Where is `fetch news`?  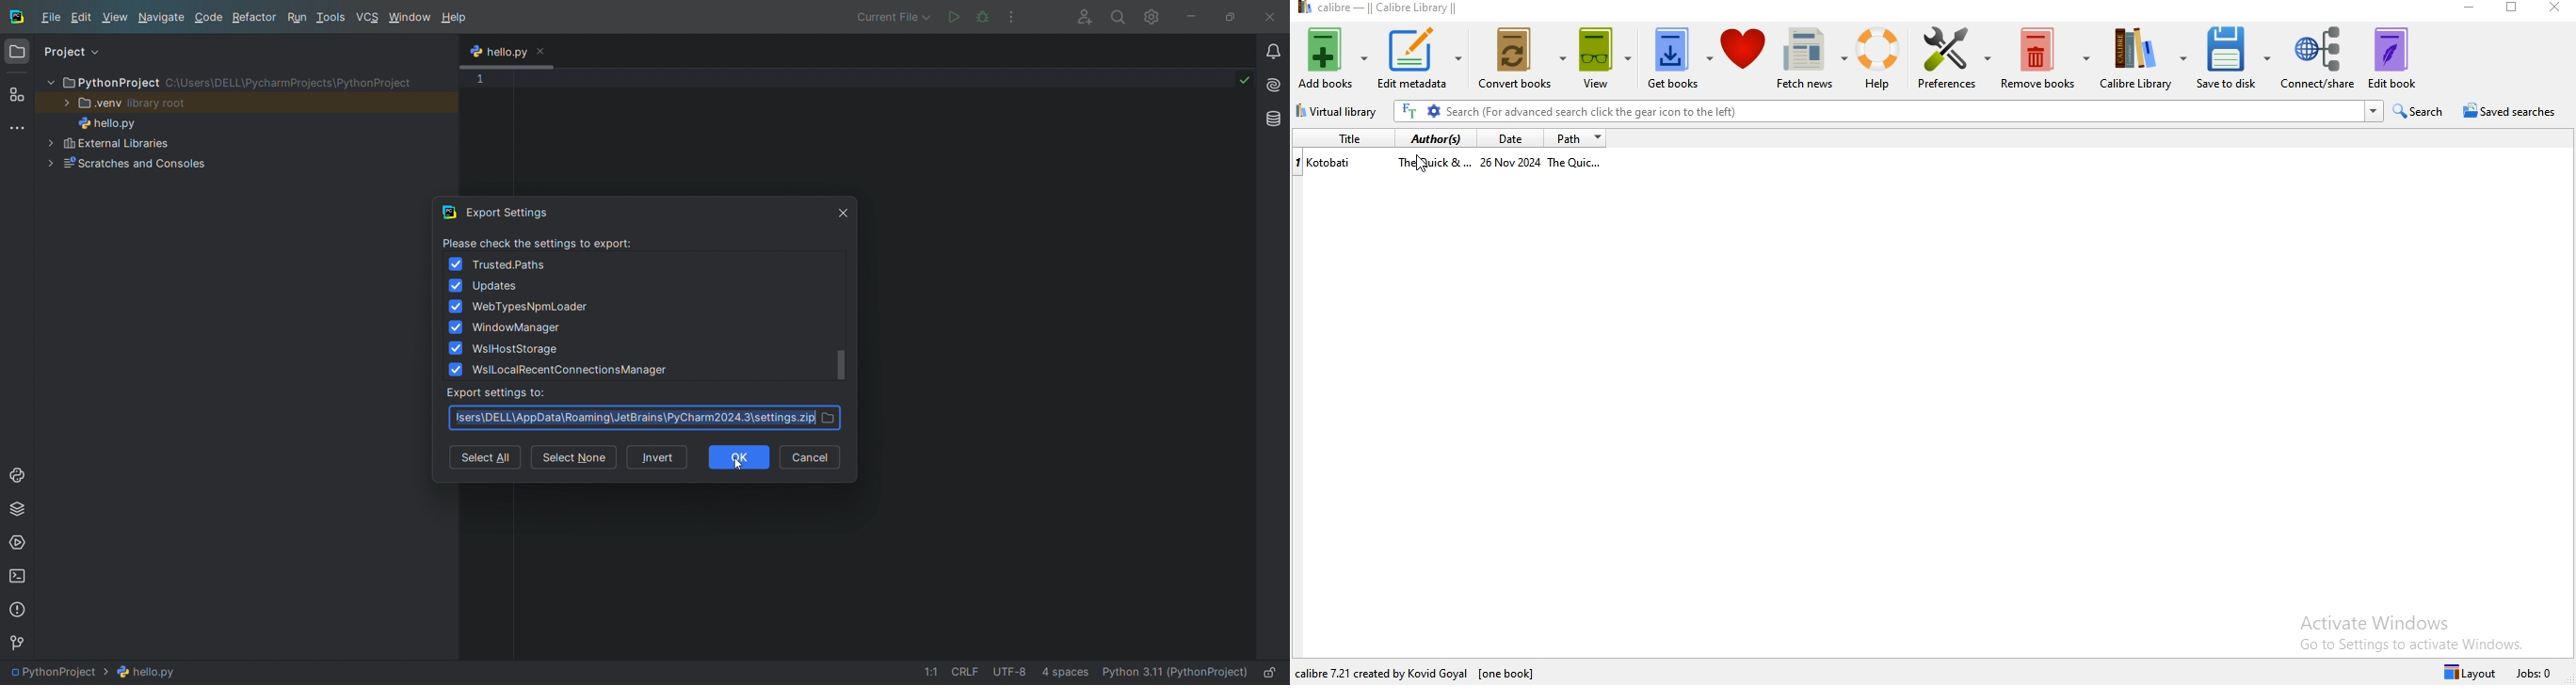
fetch news is located at coordinates (1806, 60).